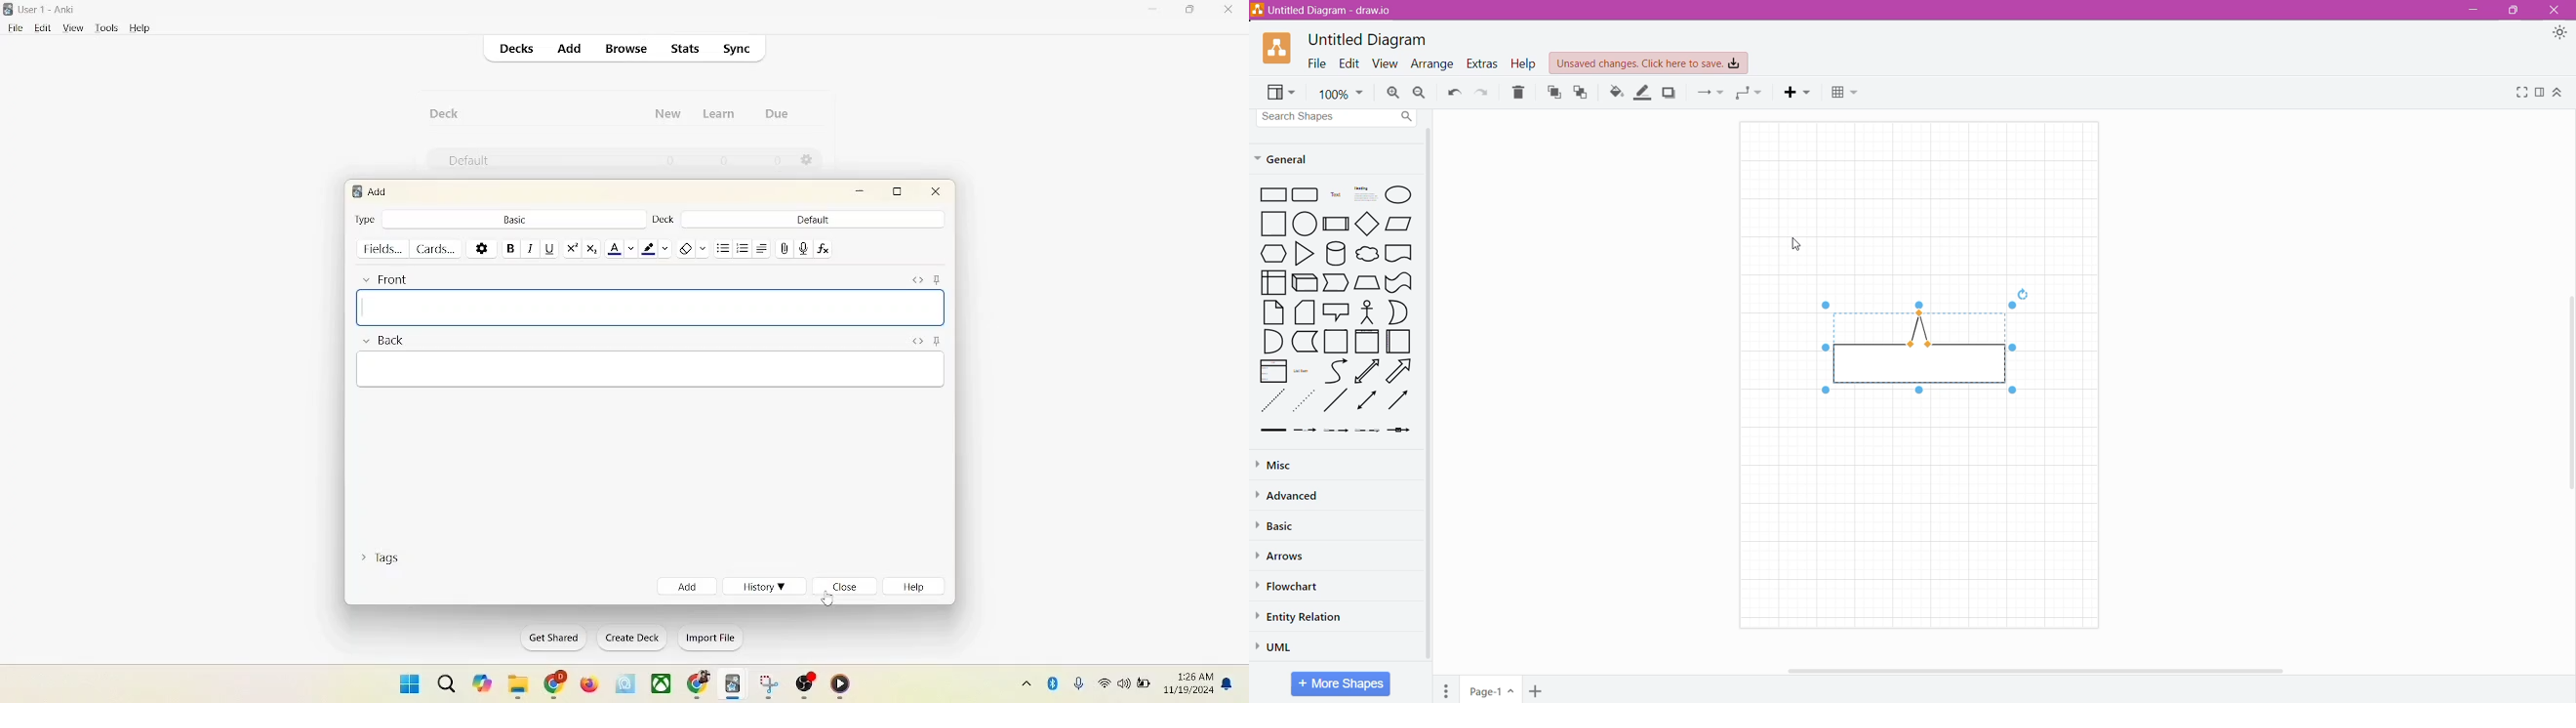  Describe the element at coordinates (40, 27) in the screenshot. I see `edit` at that location.